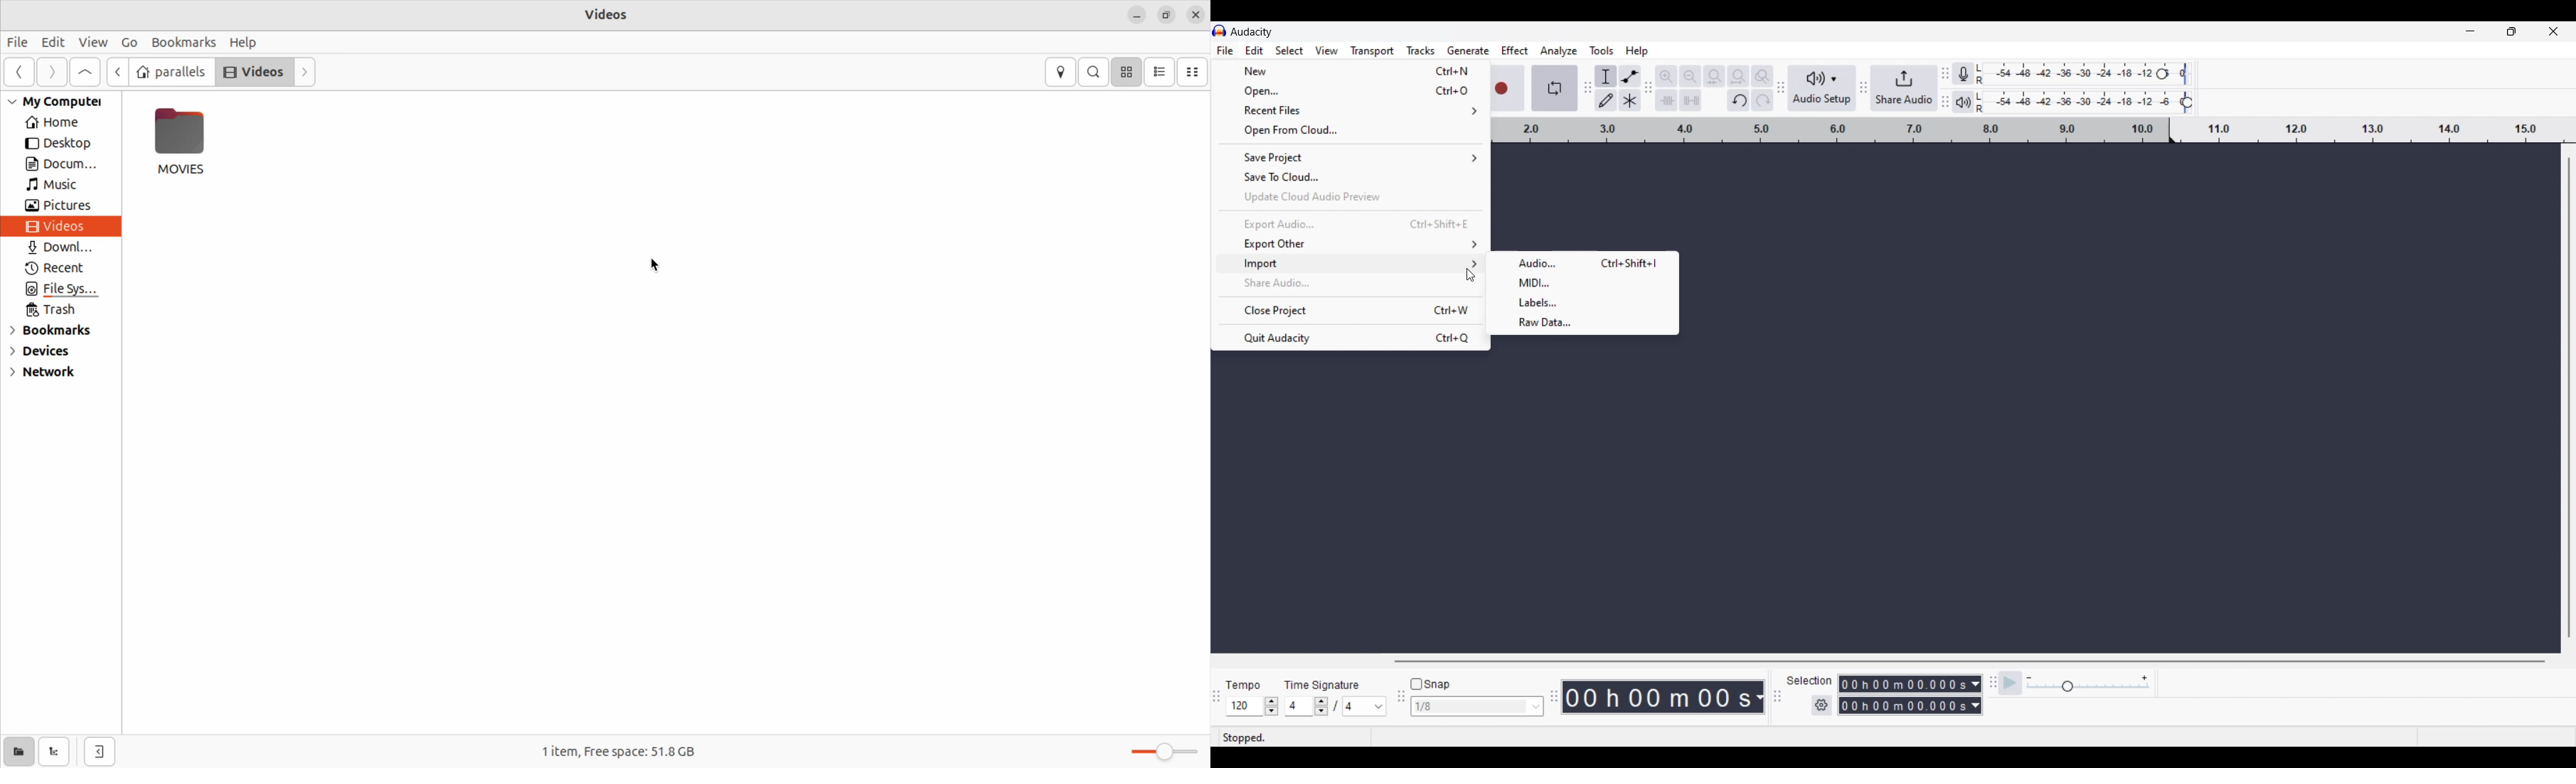  I want to click on Audio setup, so click(1820, 88).